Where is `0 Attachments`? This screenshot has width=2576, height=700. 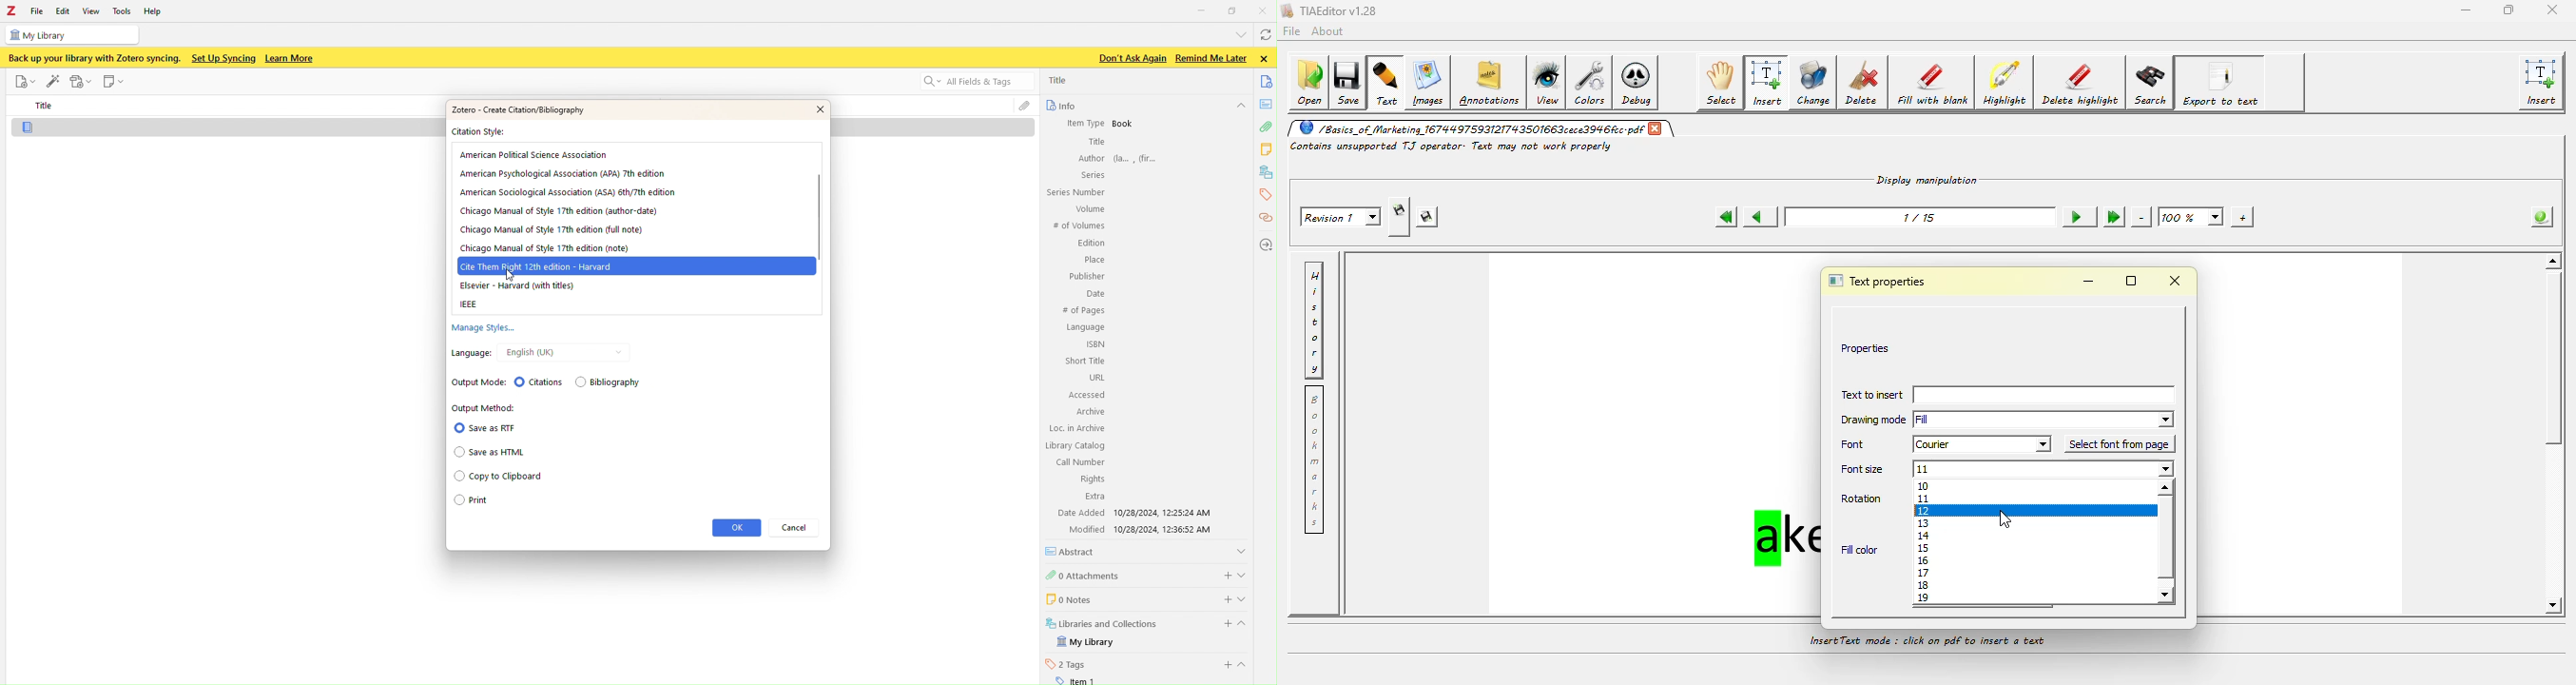 0 Attachments is located at coordinates (1084, 574).